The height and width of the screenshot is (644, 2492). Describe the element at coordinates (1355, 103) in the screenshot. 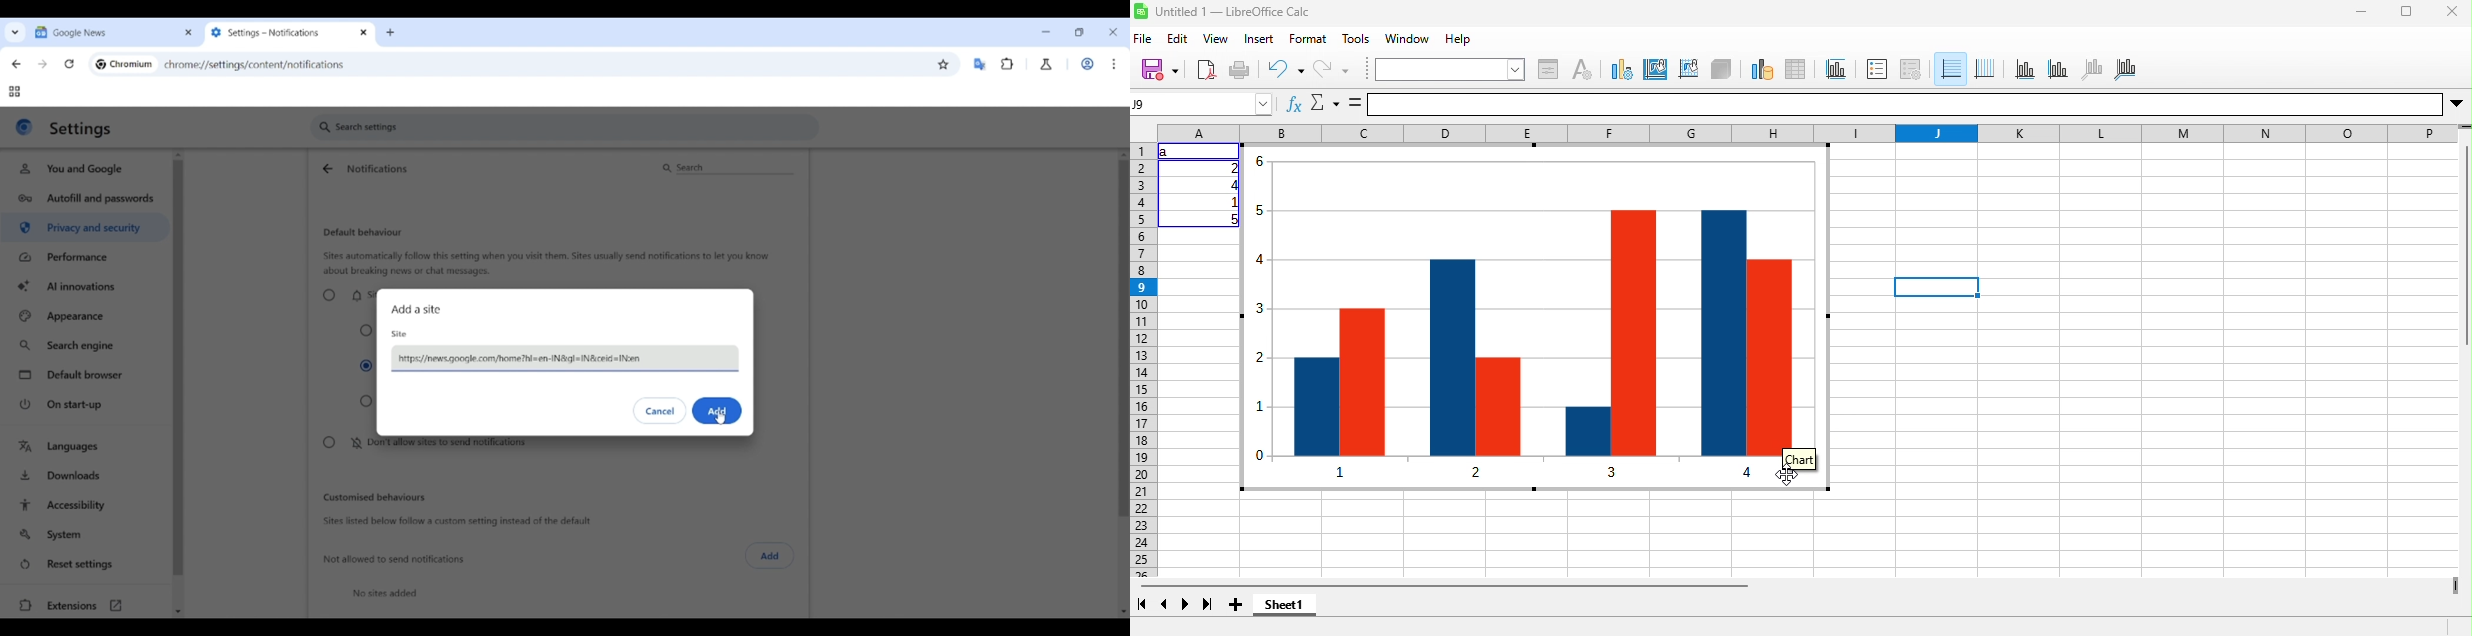

I see `Formula` at that location.